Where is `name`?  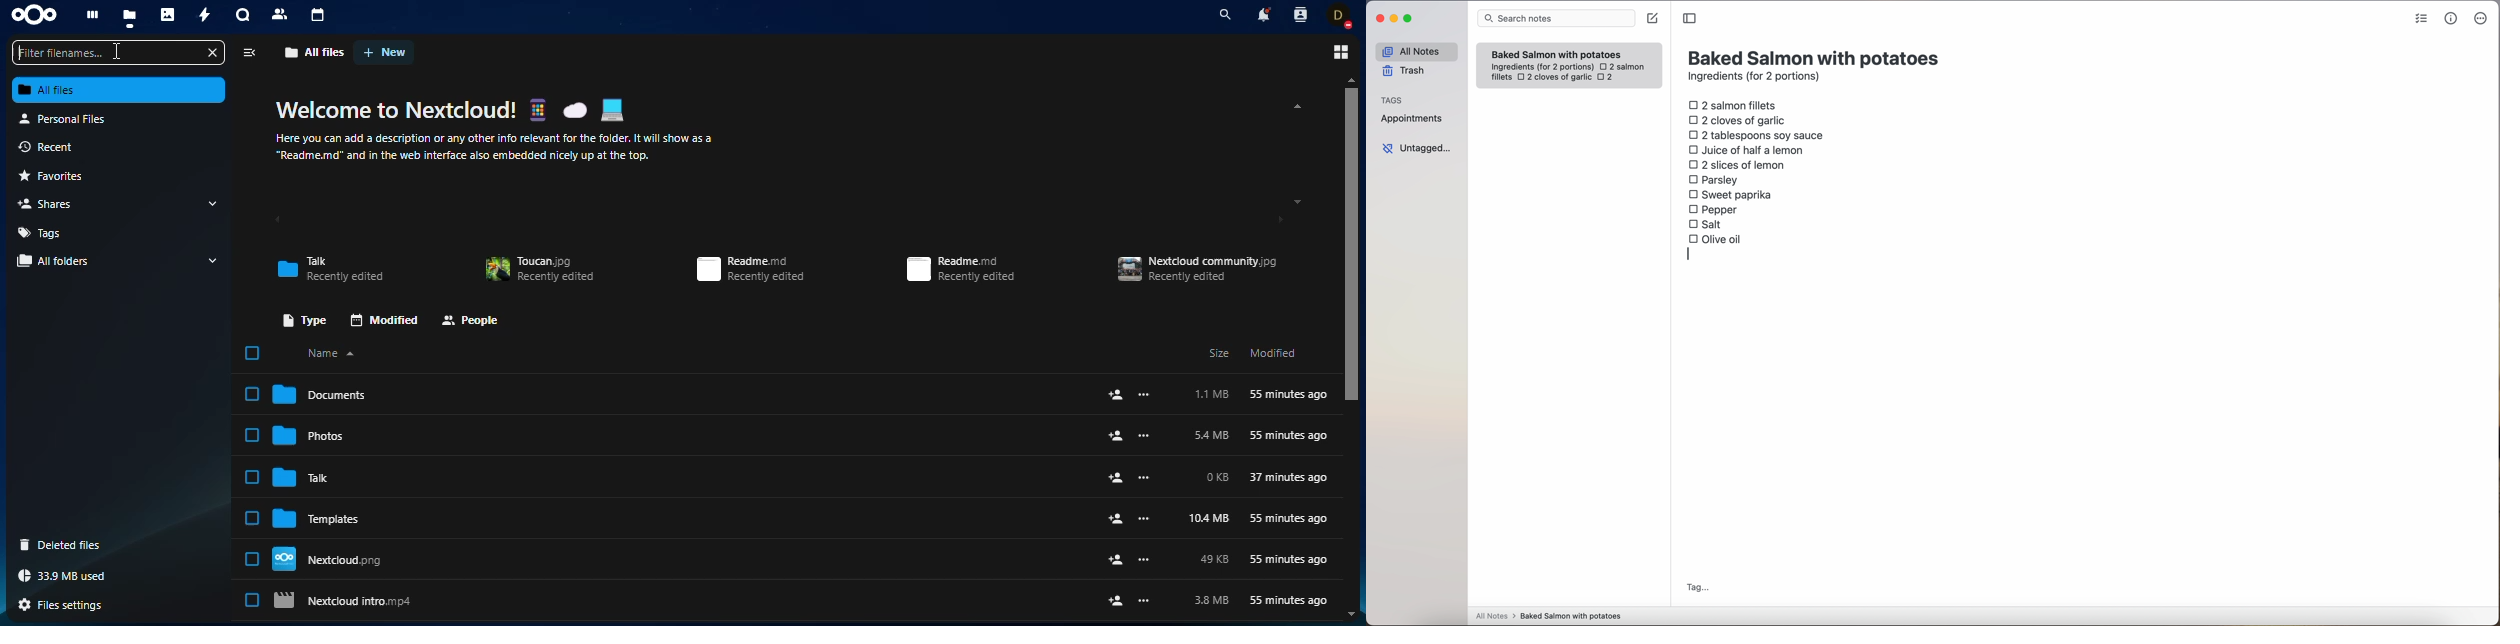 name is located at coordinates (335, 353).